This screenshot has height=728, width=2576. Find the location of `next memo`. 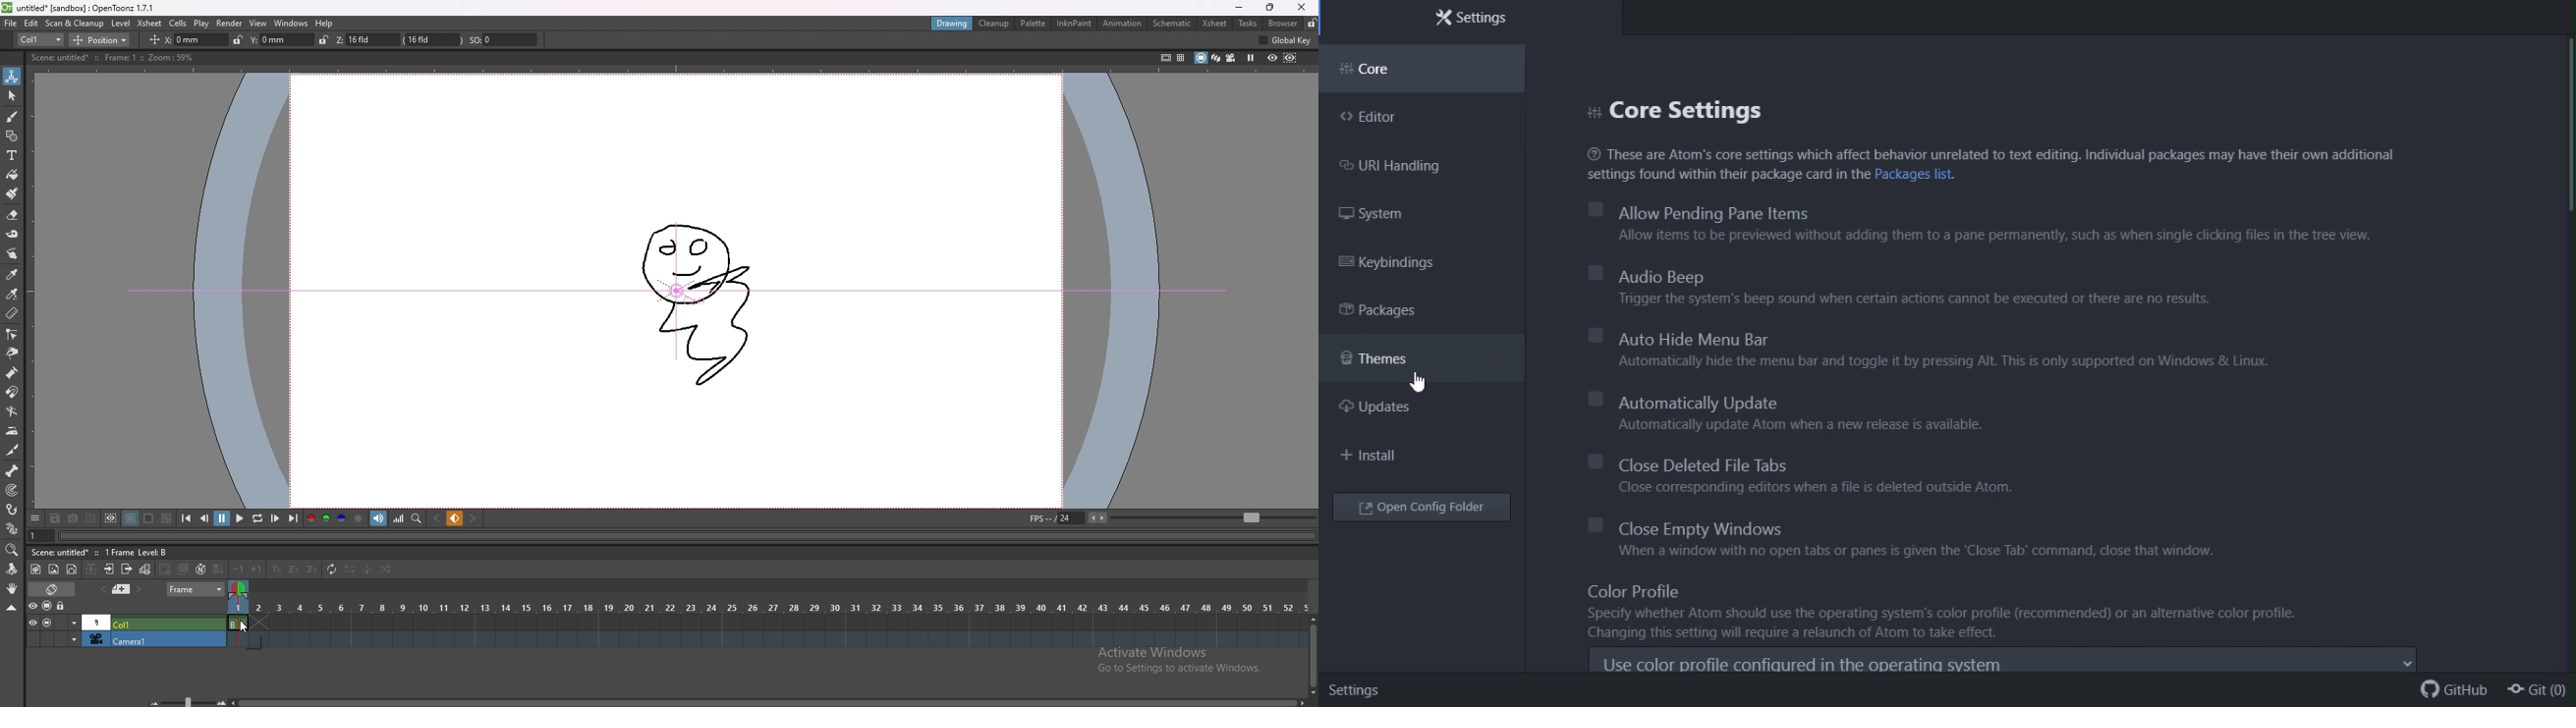

next memo is located at coordinates (139, 589).